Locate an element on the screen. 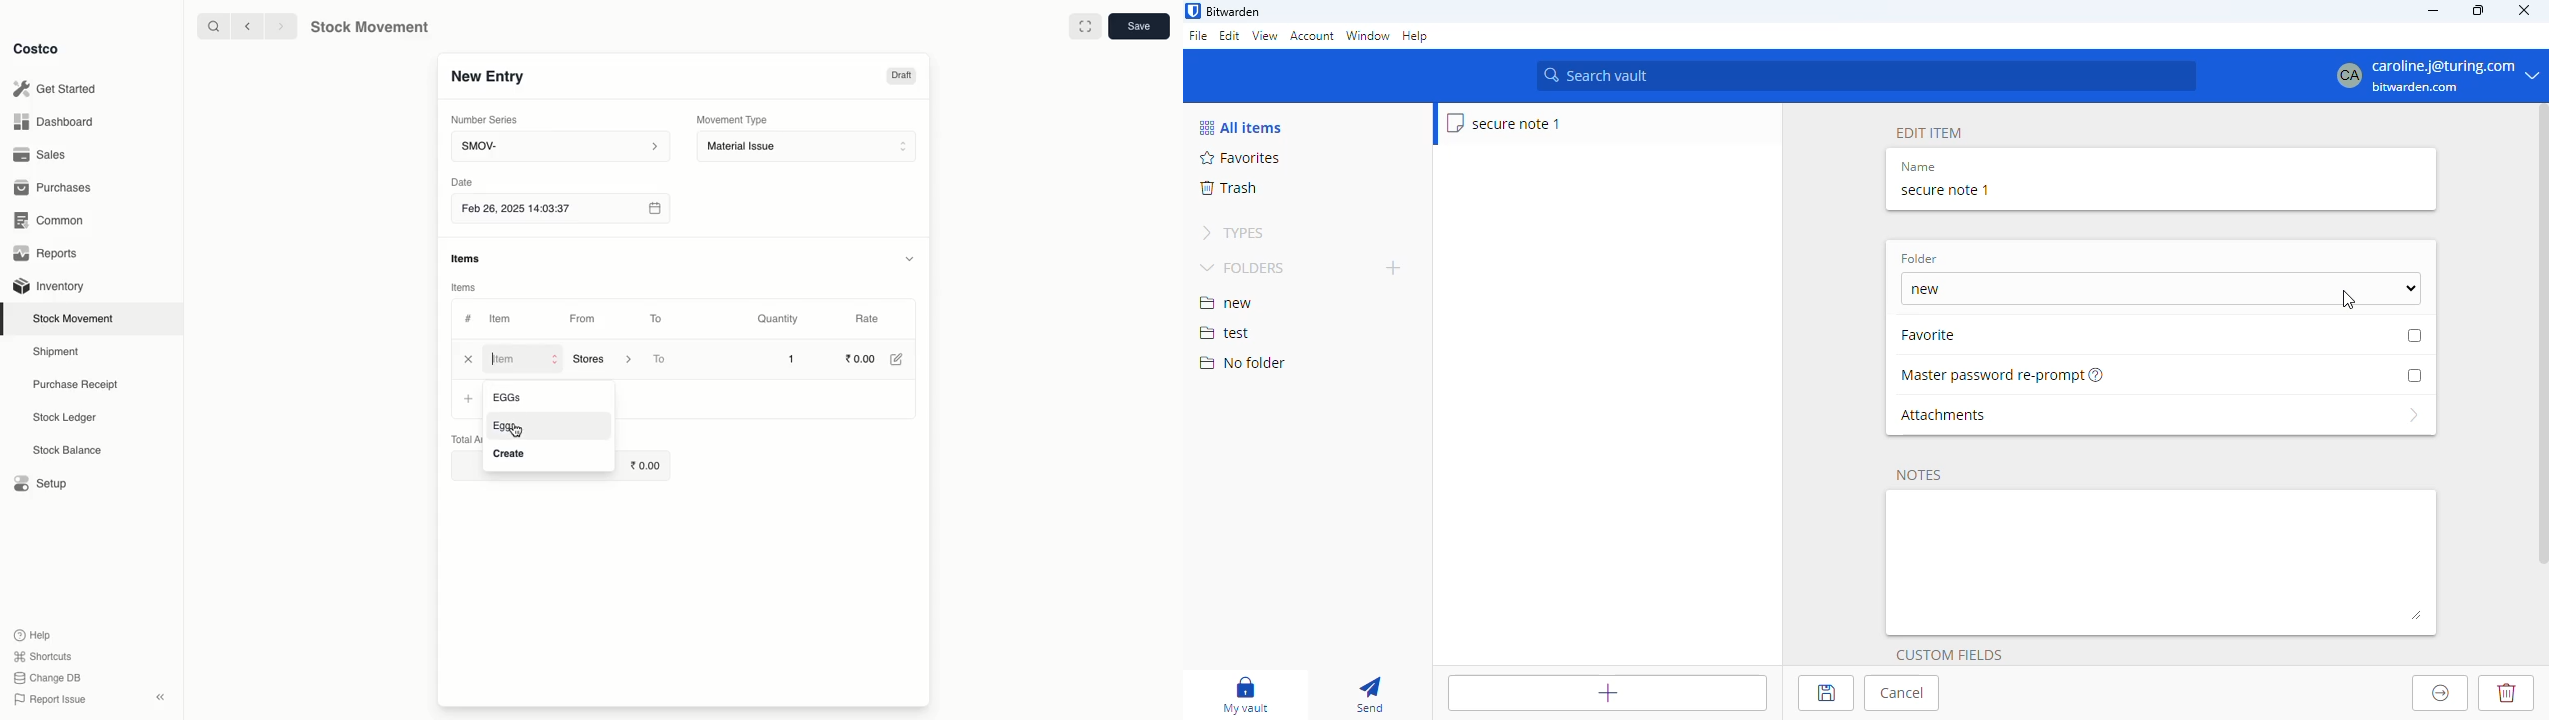 The image size is (2576, 728). types is located at coordinates (1233, 233).